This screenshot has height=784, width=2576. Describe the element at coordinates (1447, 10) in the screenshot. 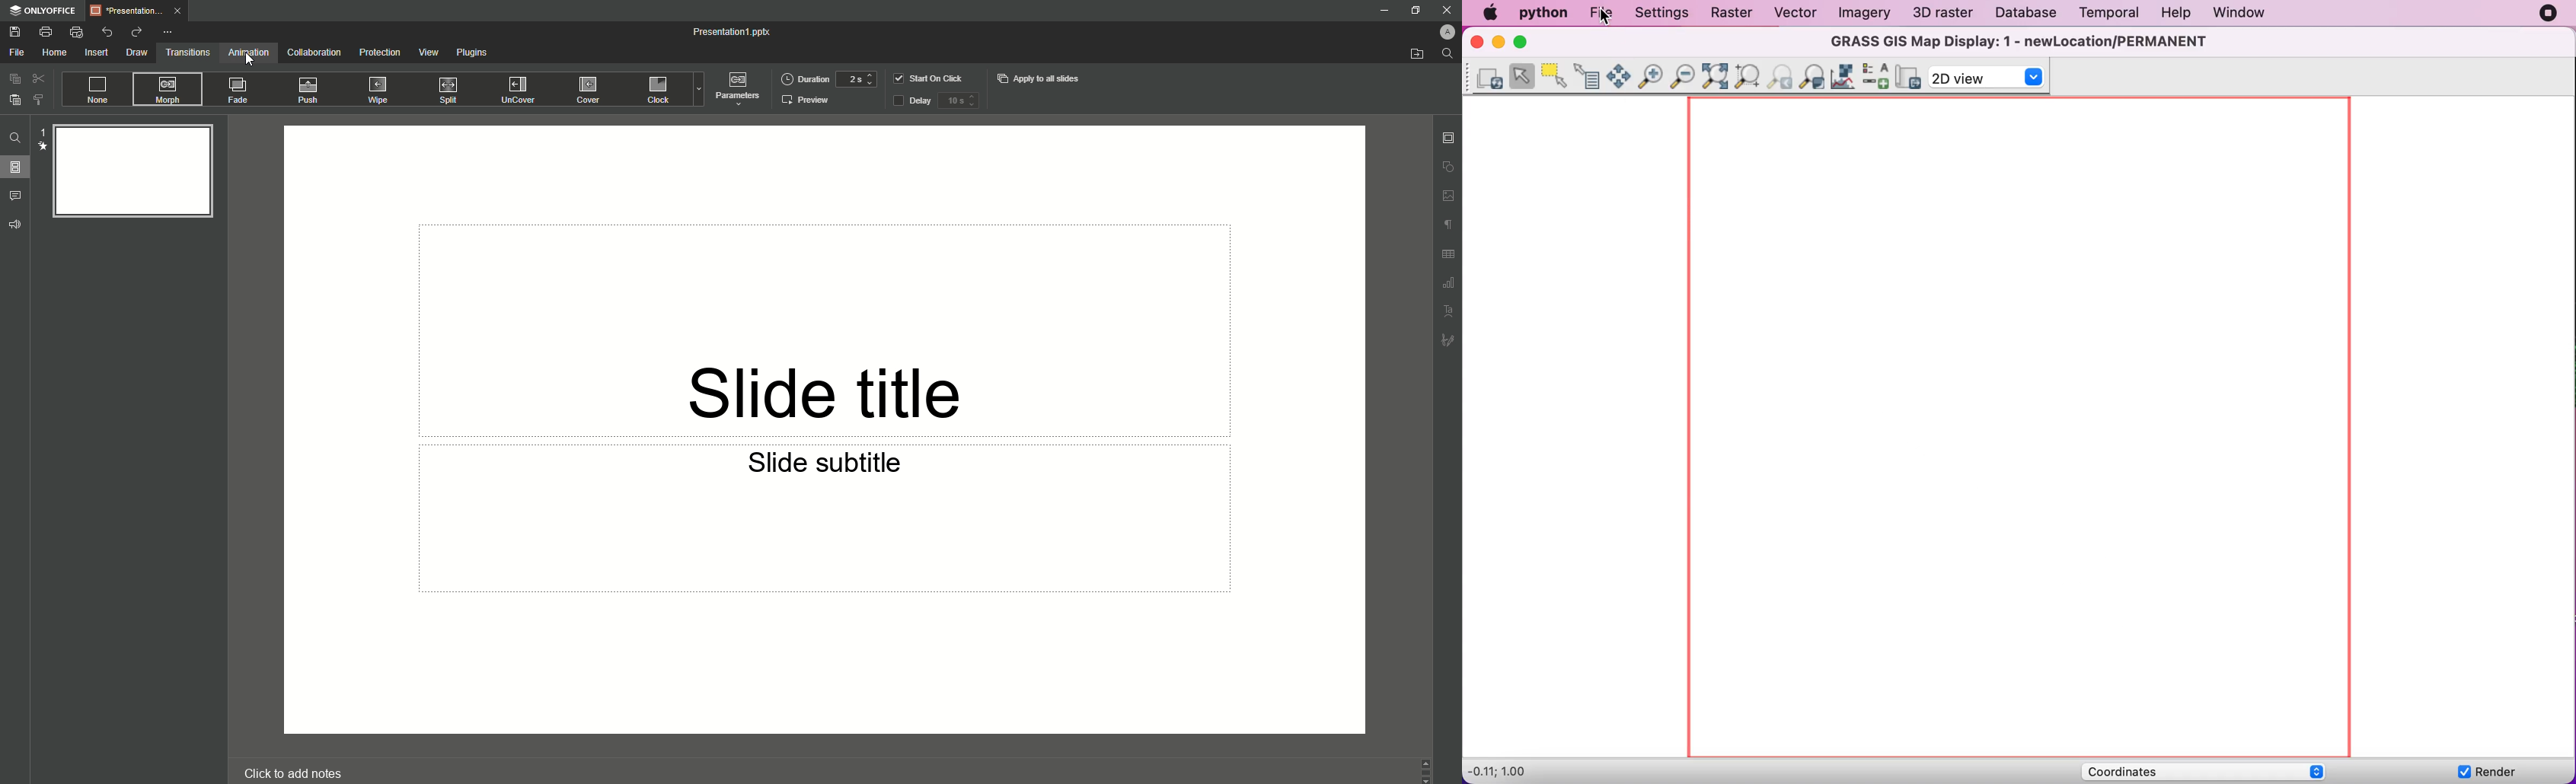

I see `Close` at that location.